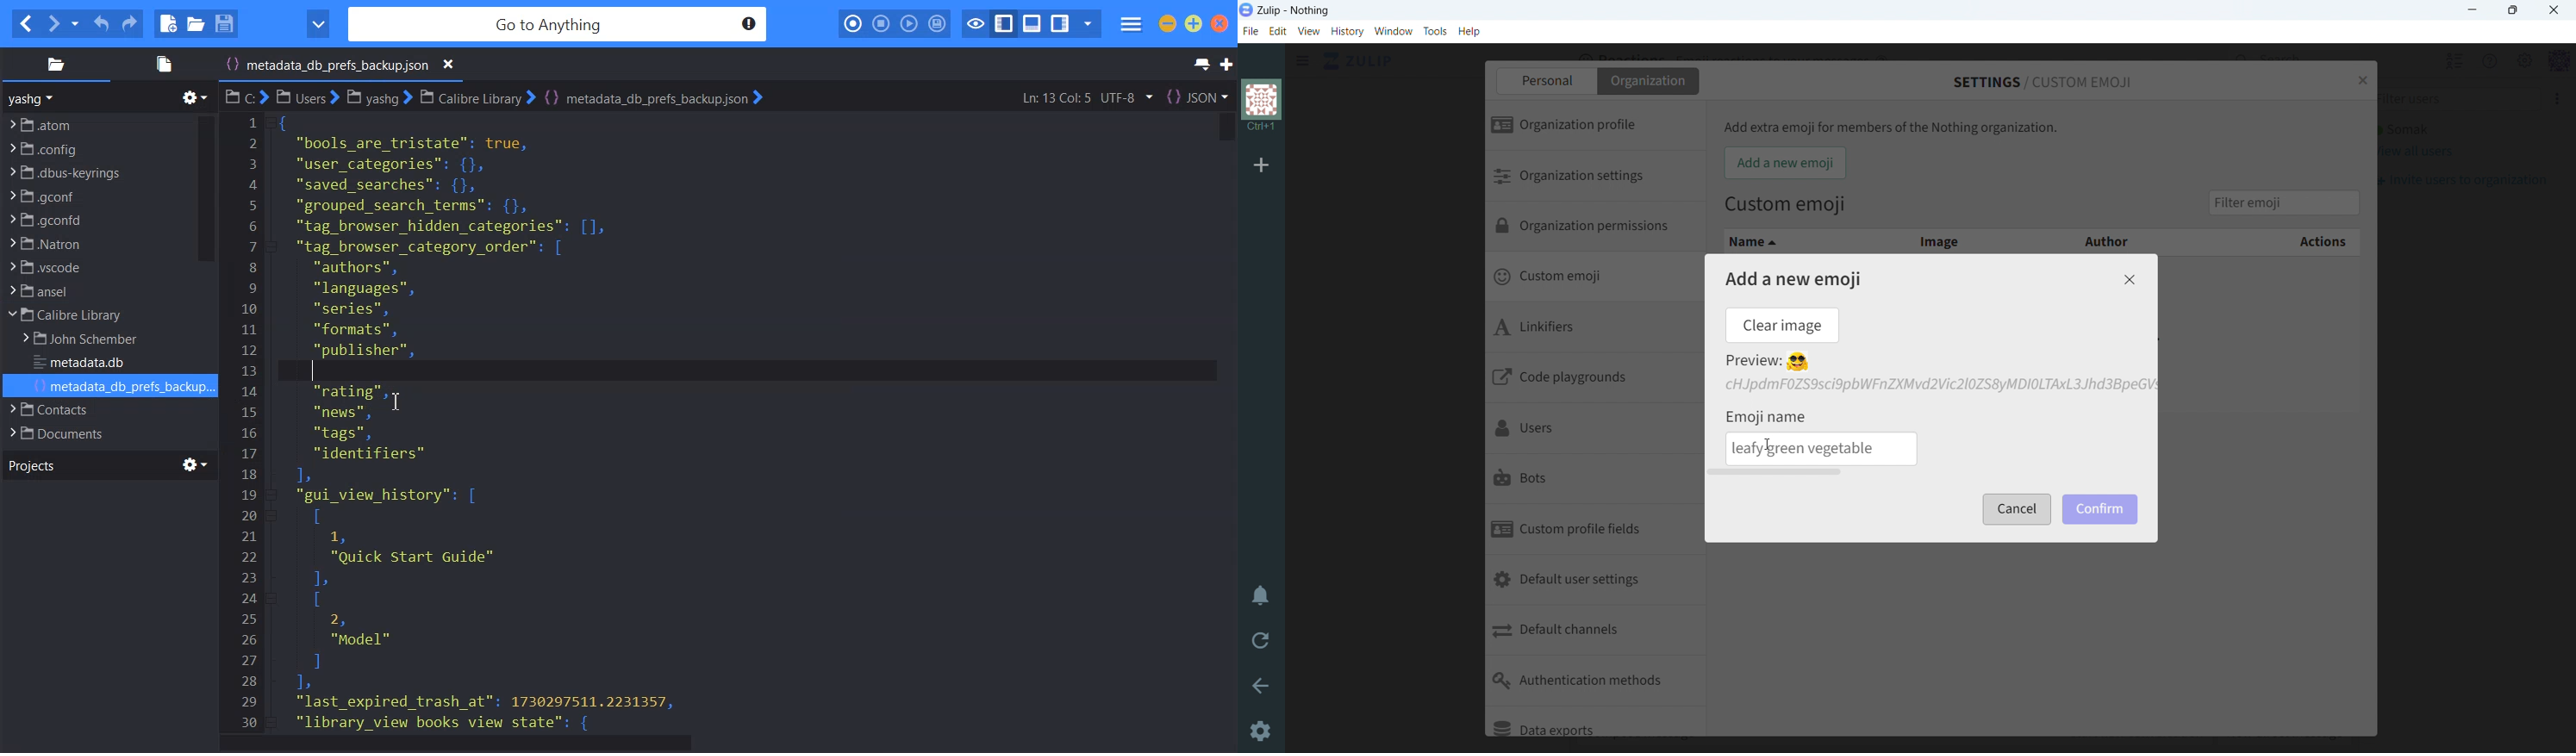 This screenshot has width=2576, height=756. What do you see at coordinates (1261, 641) in the screenshot?
I see `reload` at bounding box center [1261, 641].